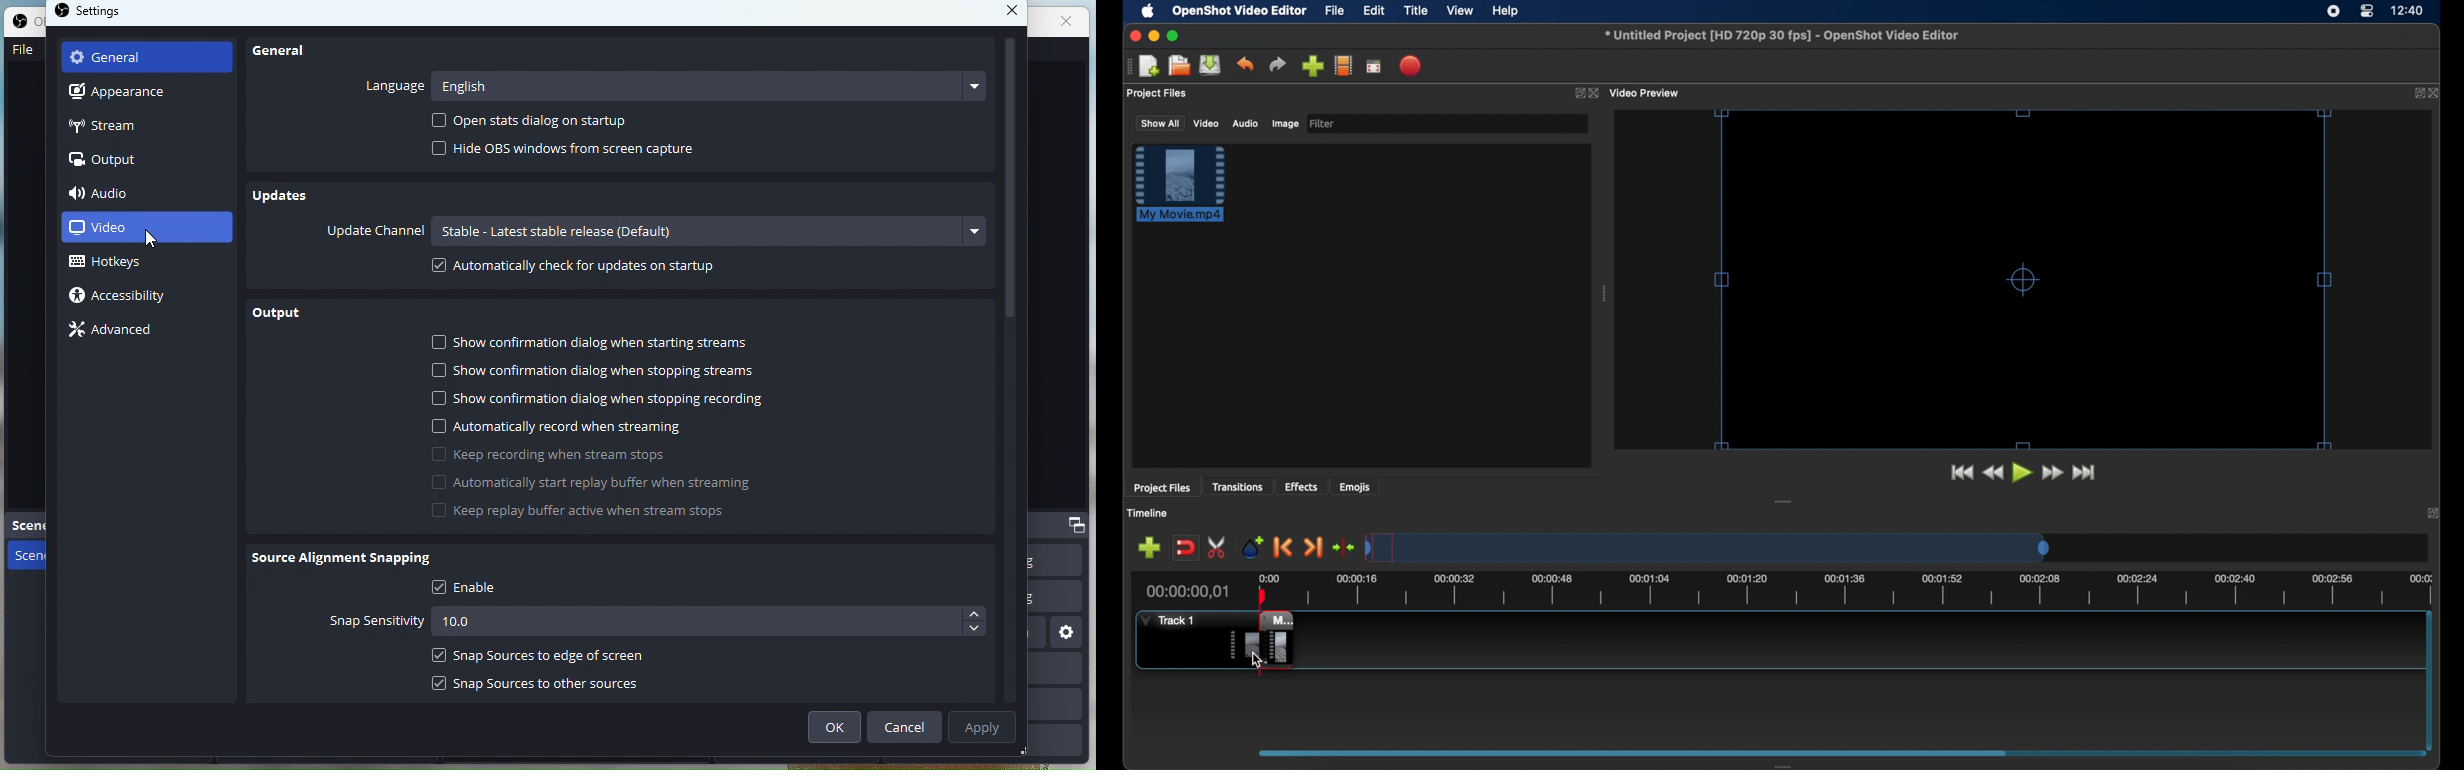  I want to click on Show confirmation dialog when starting streams, so click(591, 345).